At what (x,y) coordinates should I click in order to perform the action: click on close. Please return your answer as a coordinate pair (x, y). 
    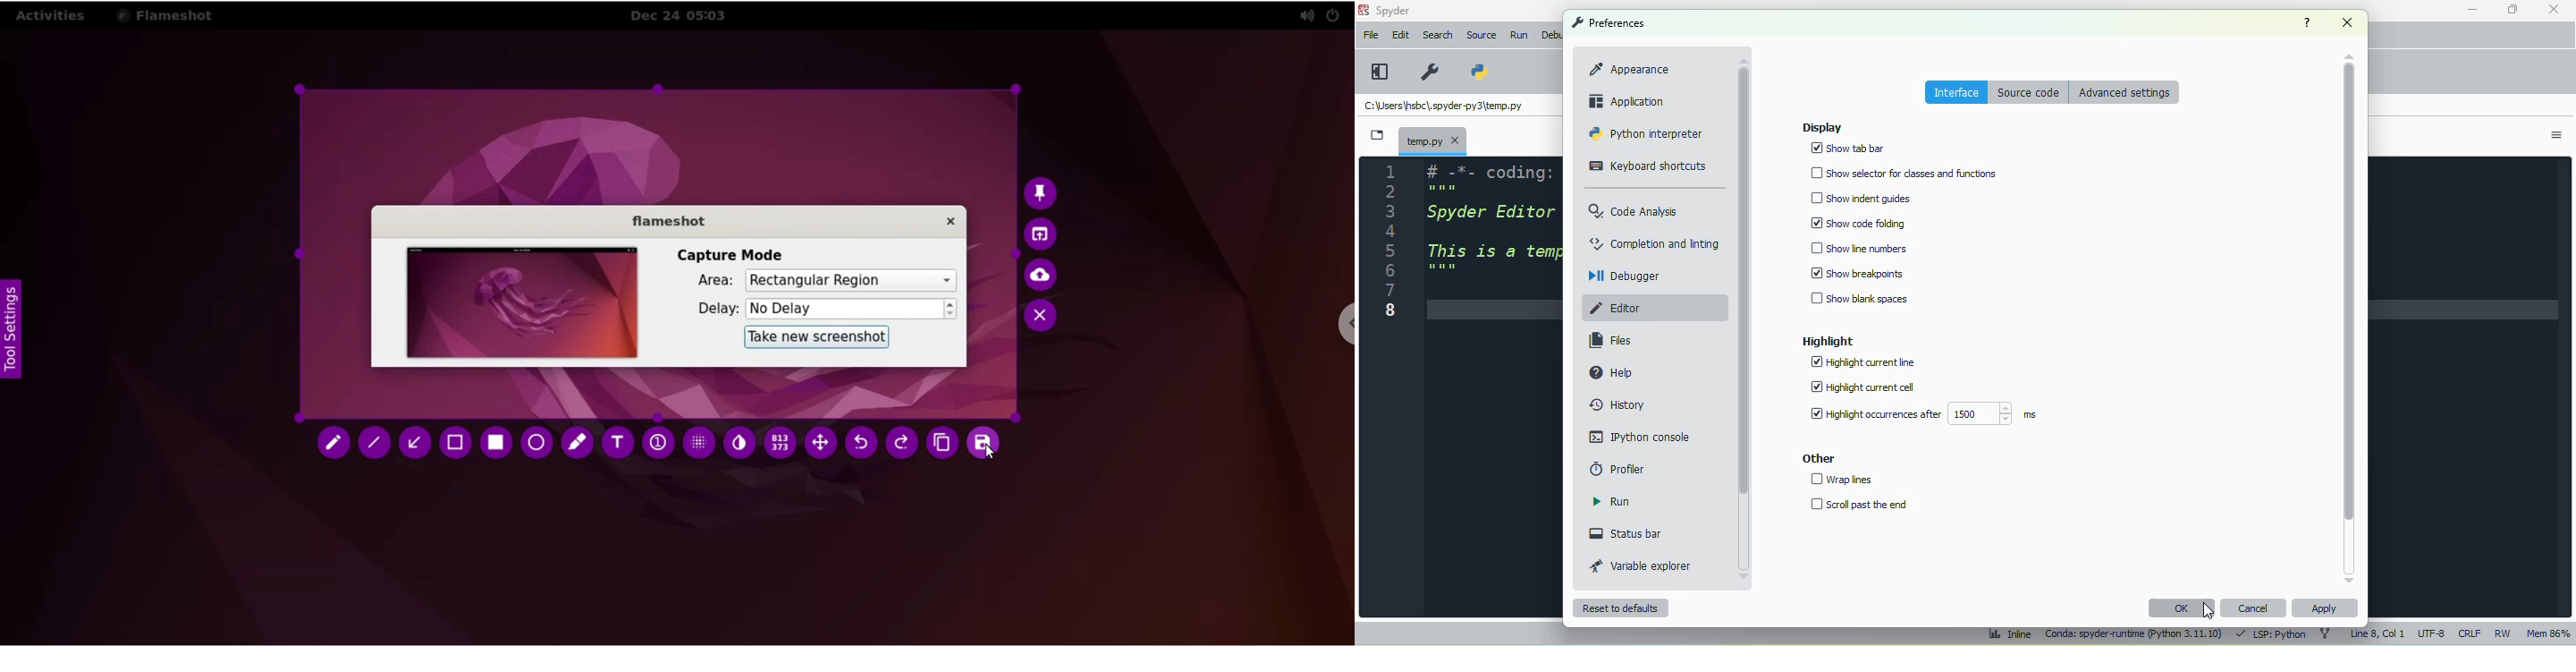
    Looking at the image, I should click on (2553, 8).